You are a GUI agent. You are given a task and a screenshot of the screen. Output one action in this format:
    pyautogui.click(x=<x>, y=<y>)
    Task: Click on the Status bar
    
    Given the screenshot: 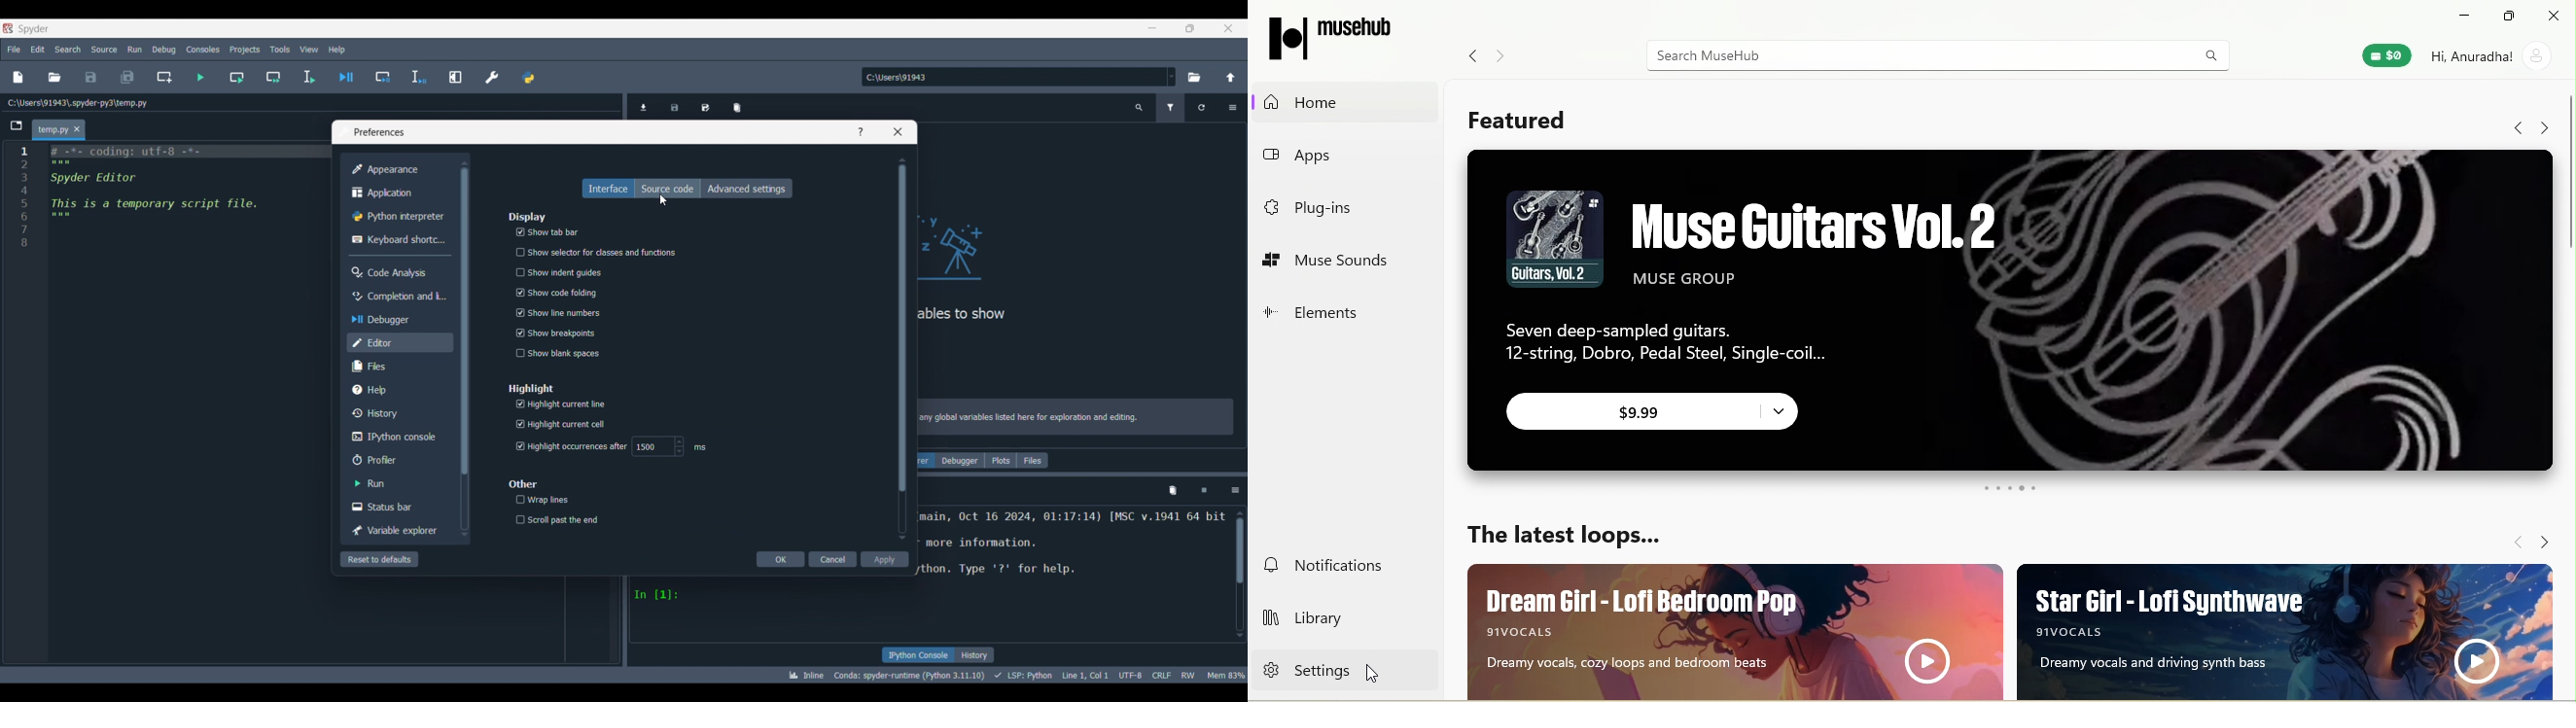 What is the action you would take?
    pyautogui.click(x=398, y=507)
    